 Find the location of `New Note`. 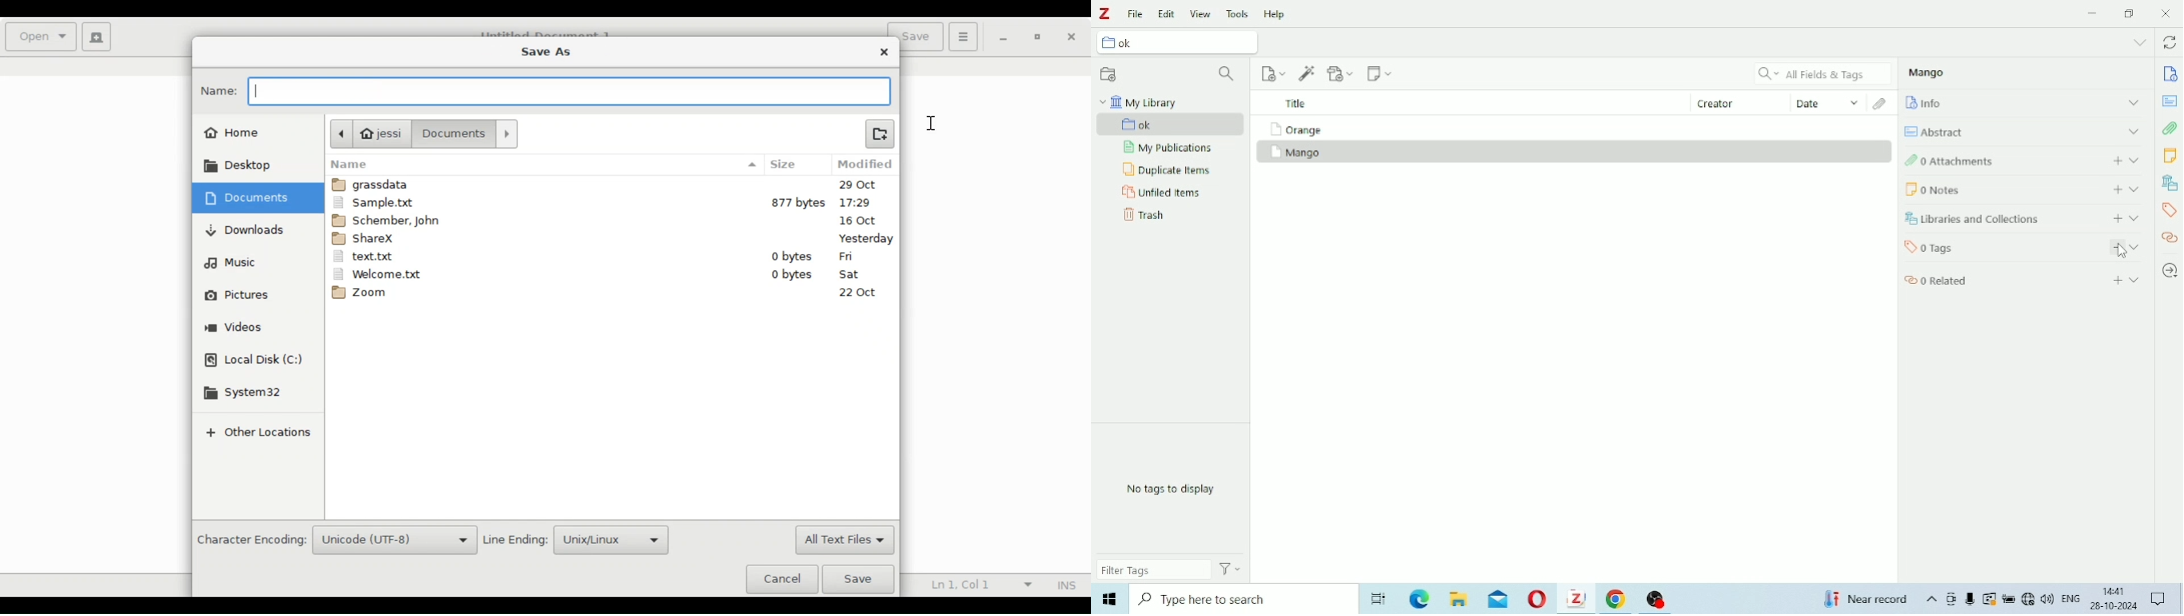

New Note is located at coordinates (1380, 74).